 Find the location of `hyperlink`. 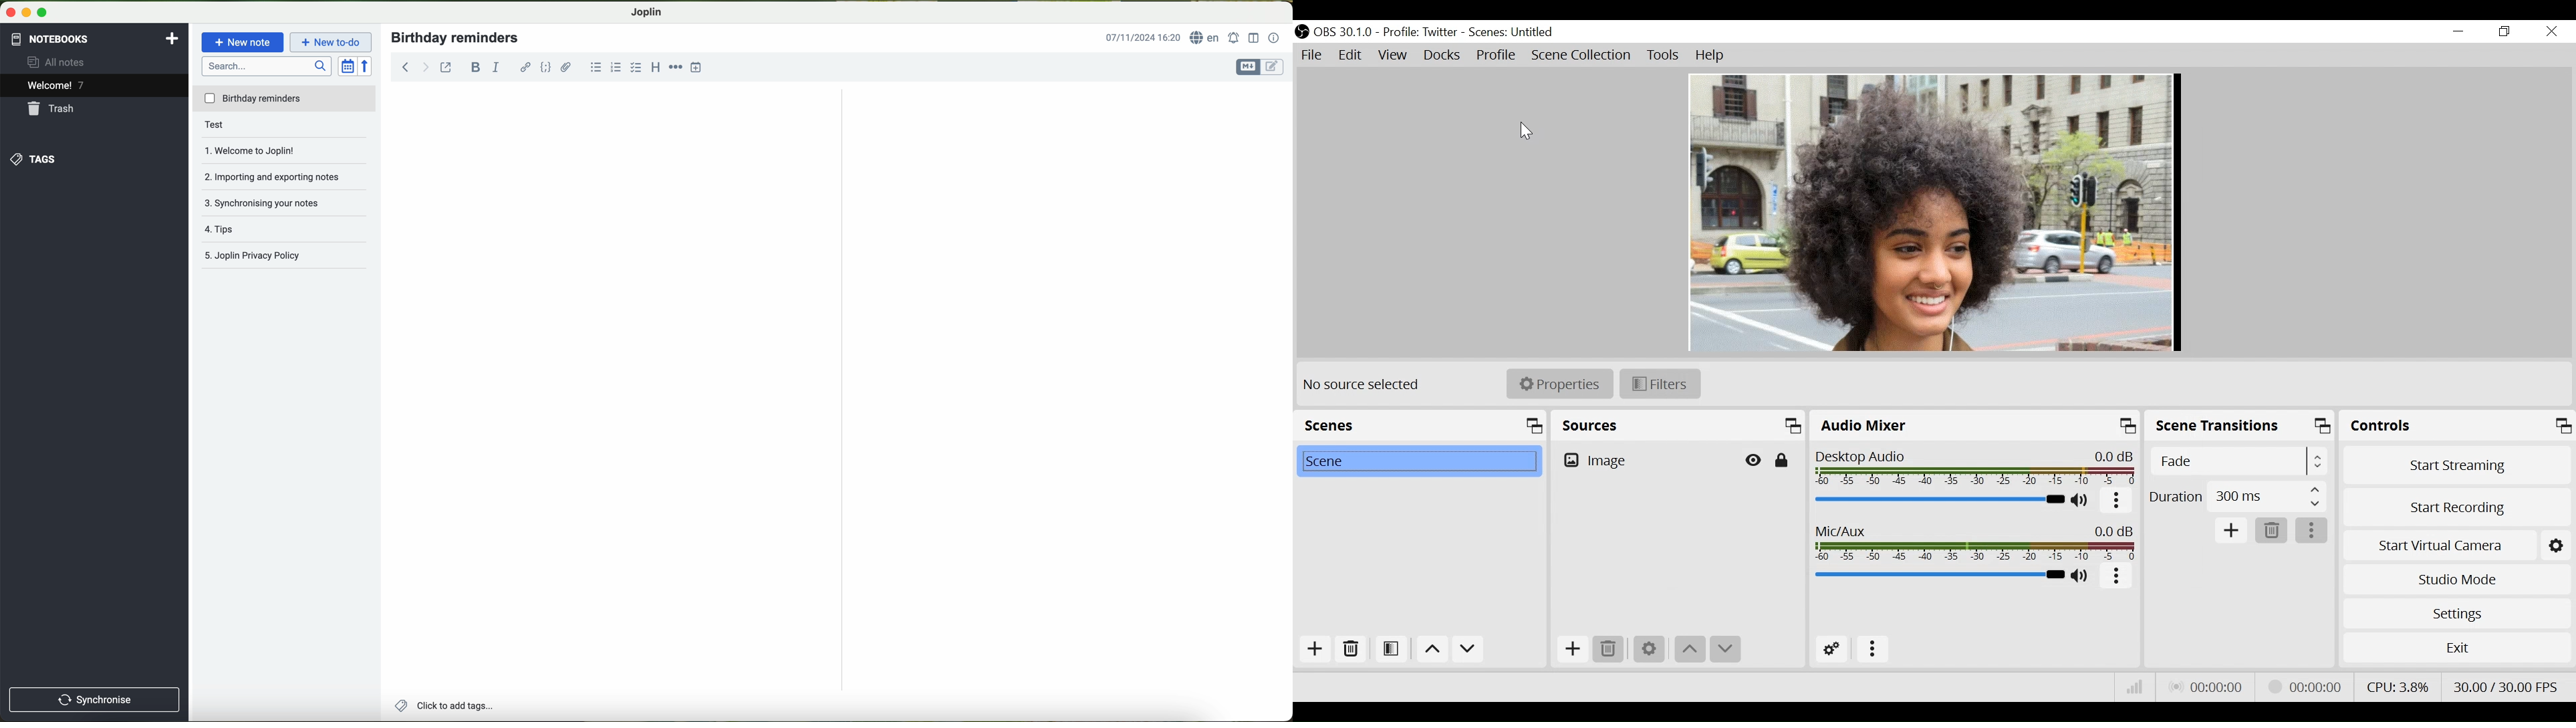

hyperlink is located at coordinates (523, 68).